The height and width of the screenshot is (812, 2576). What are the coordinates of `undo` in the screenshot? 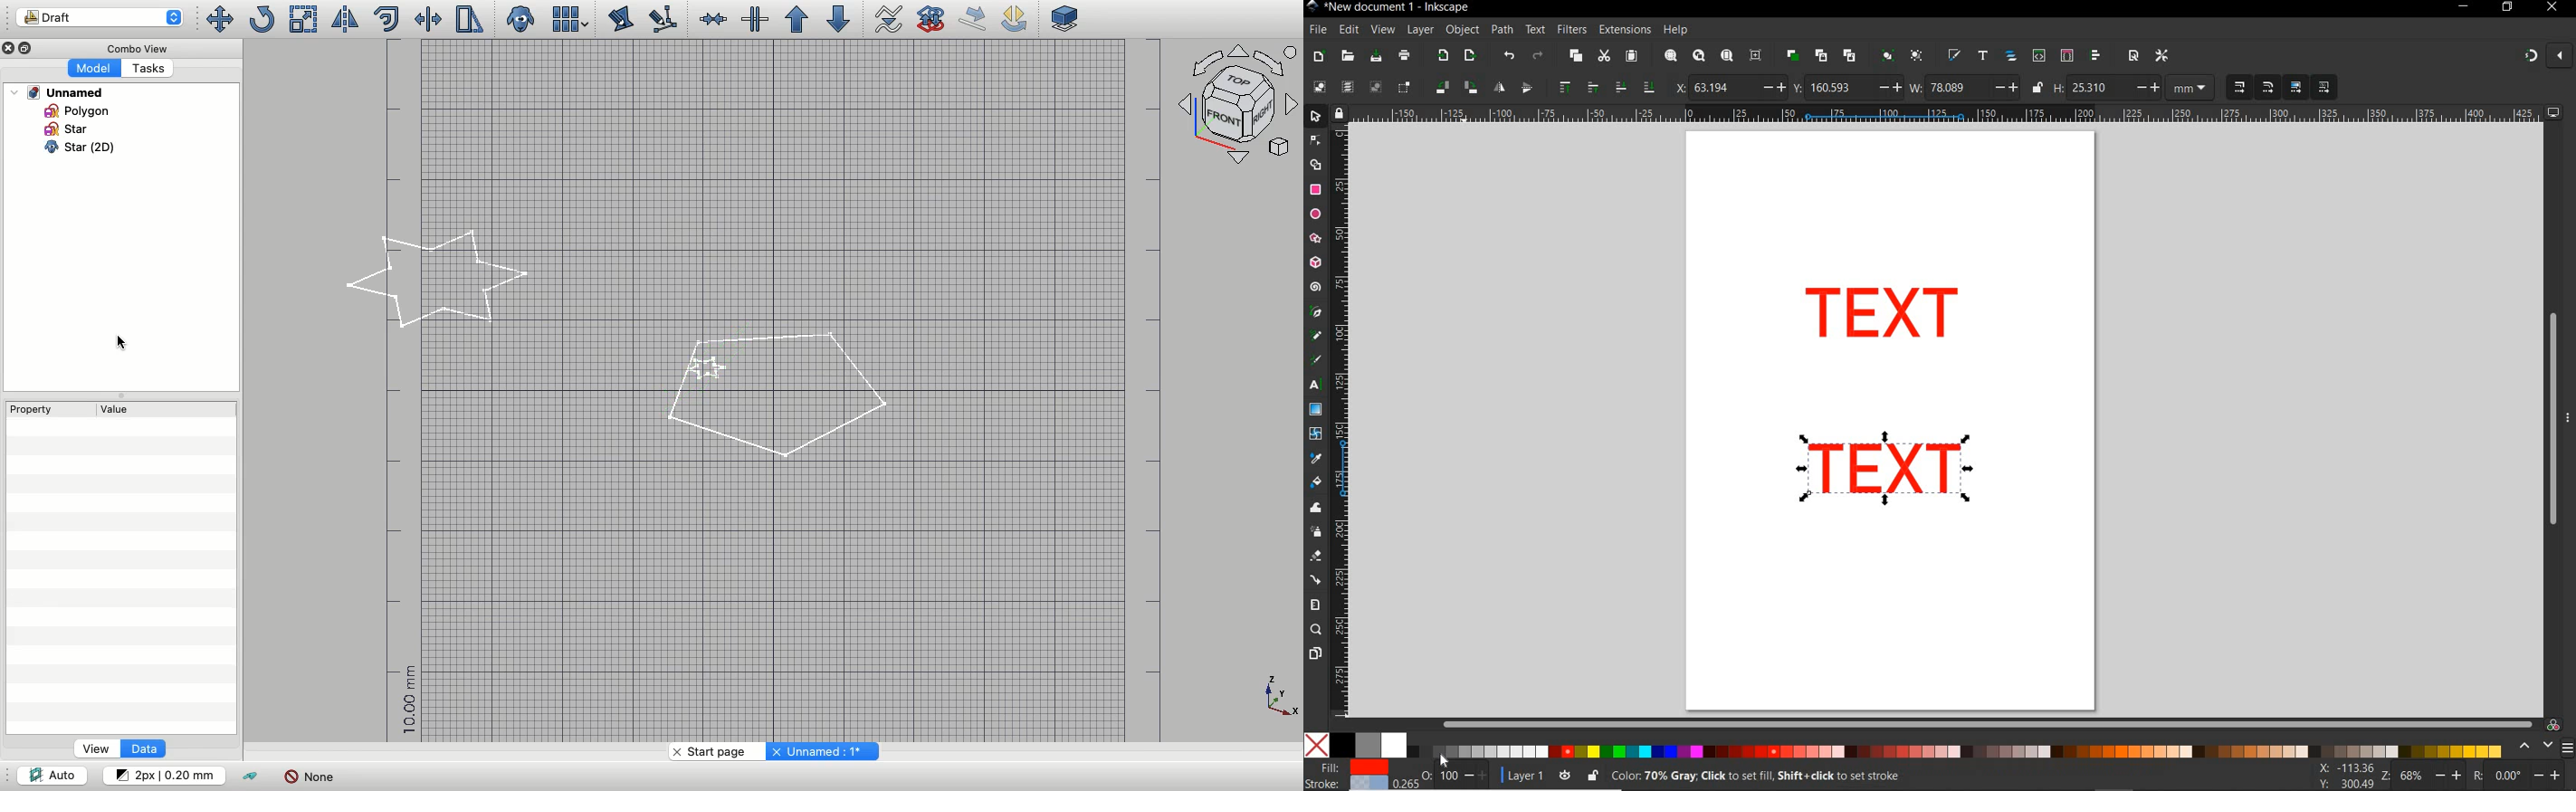 It's located at (1508, 56).